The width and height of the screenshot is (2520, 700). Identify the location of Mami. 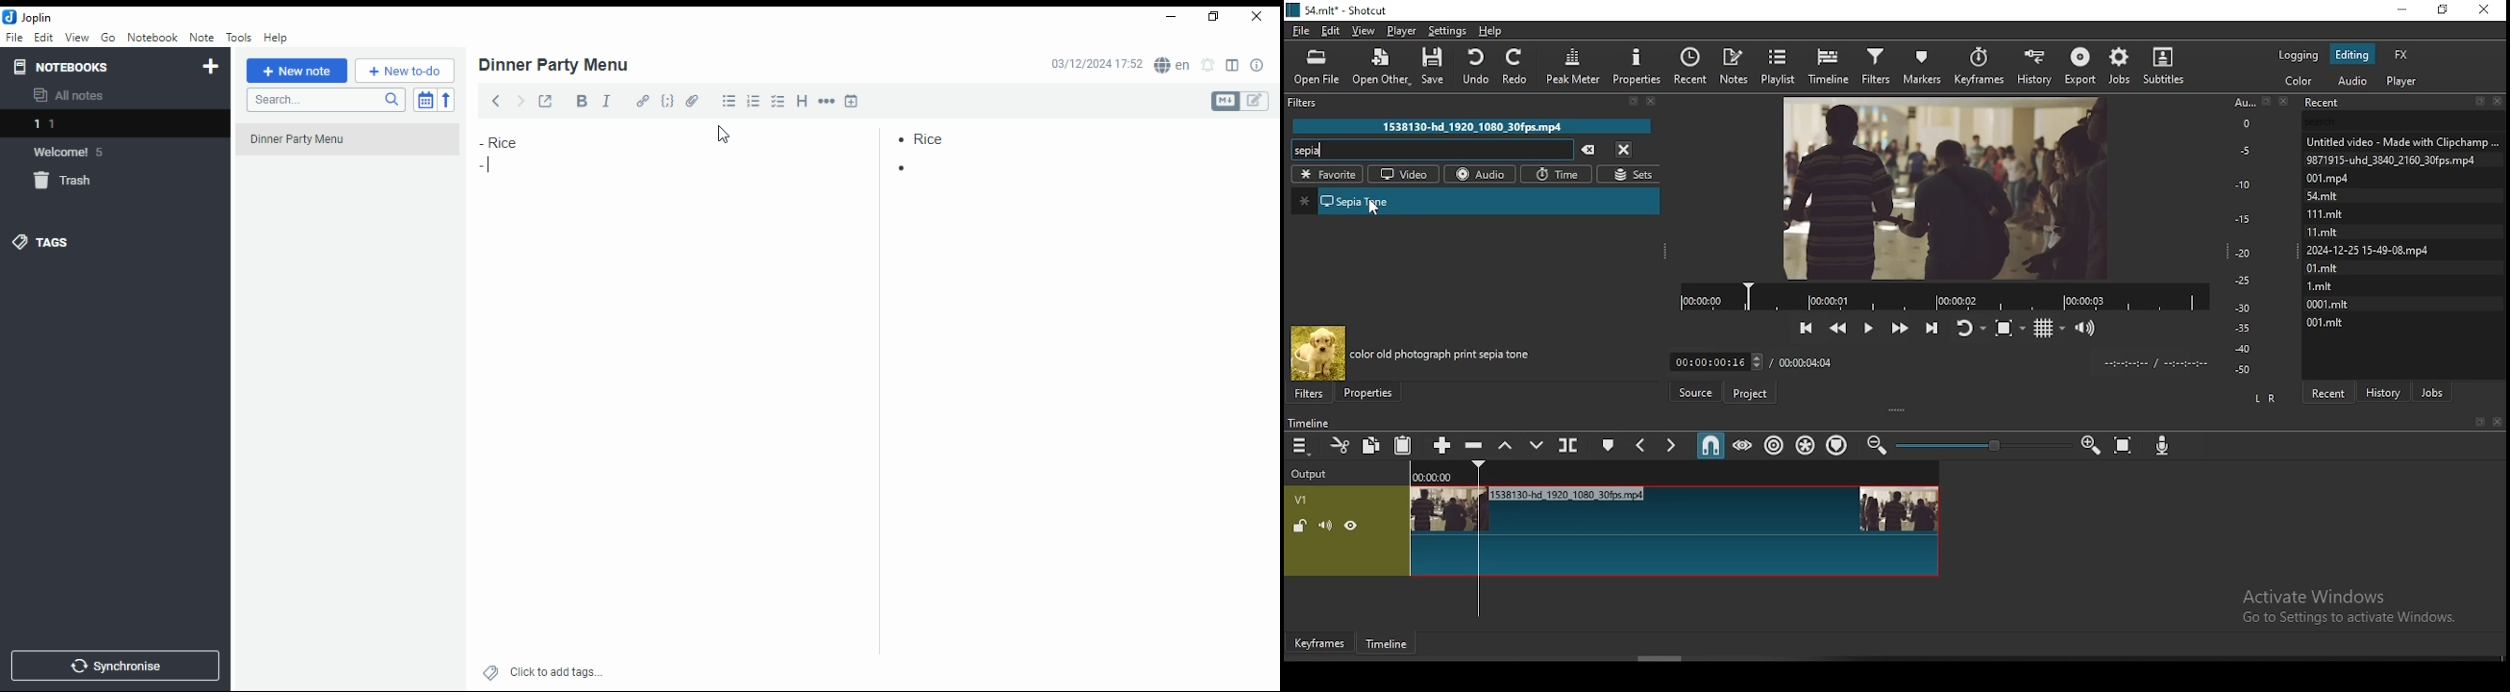
(2325, 230).